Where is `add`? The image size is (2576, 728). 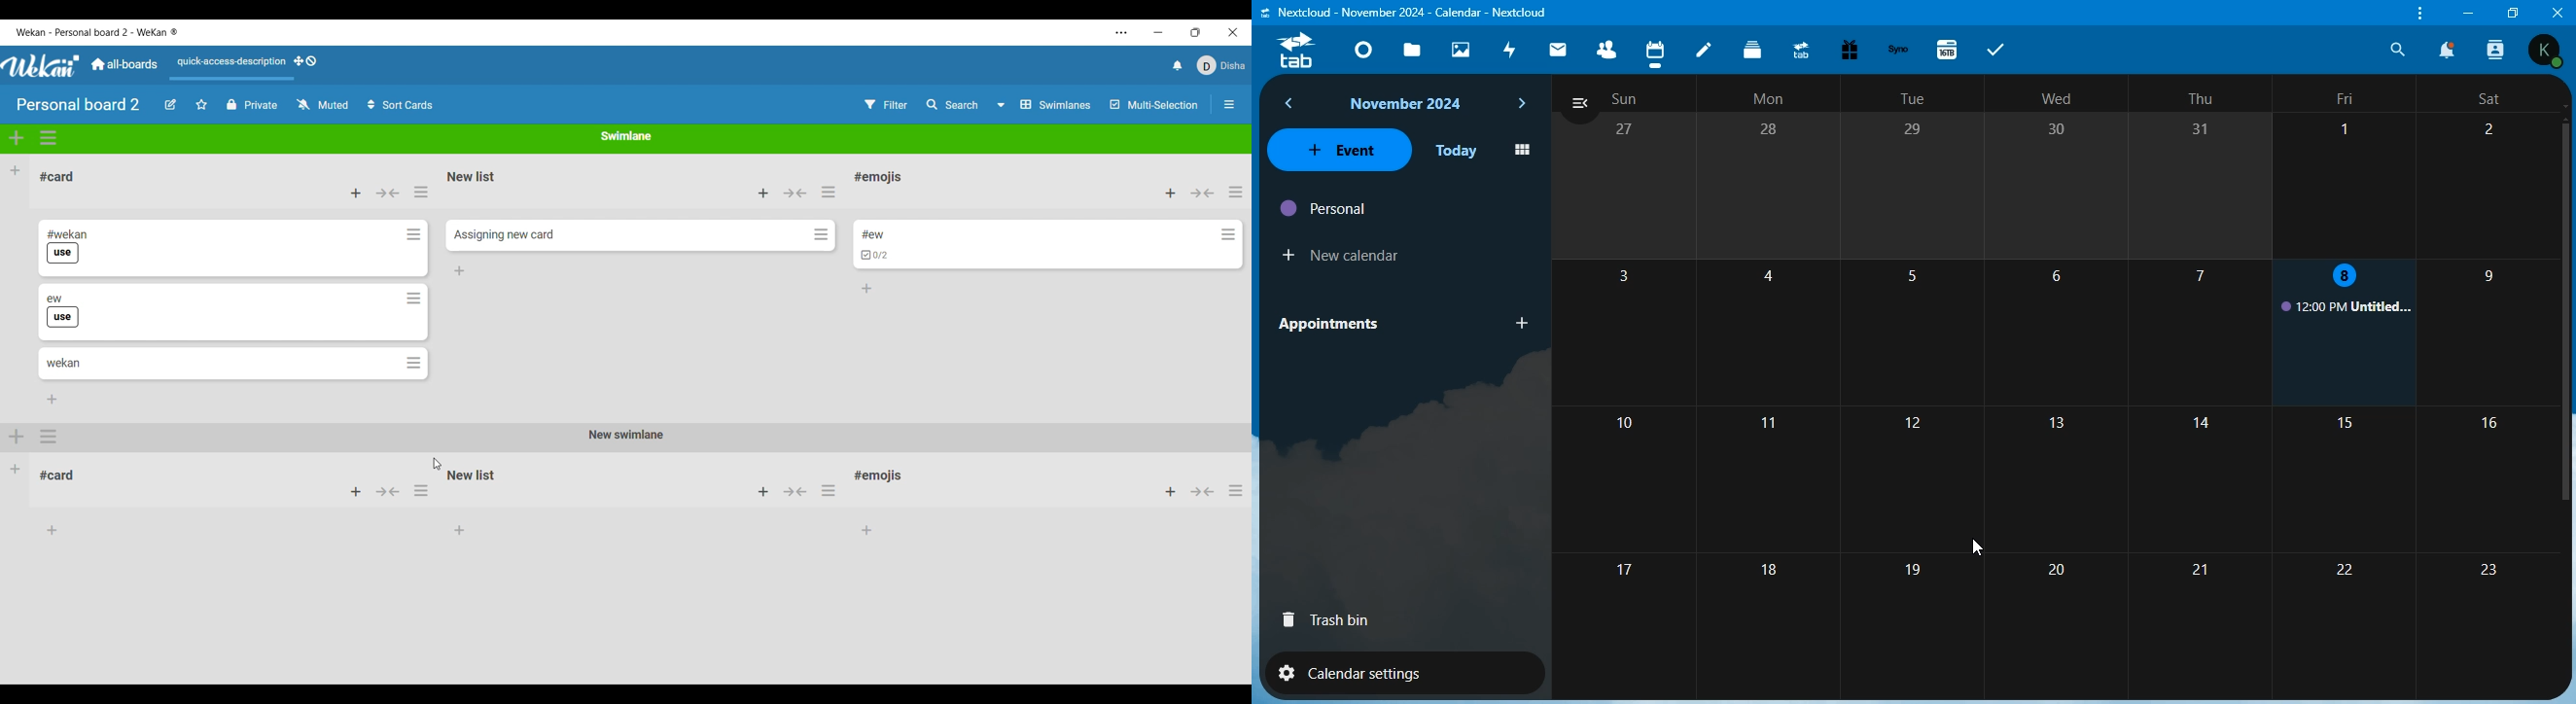
add is located at coordinates (759, 493).